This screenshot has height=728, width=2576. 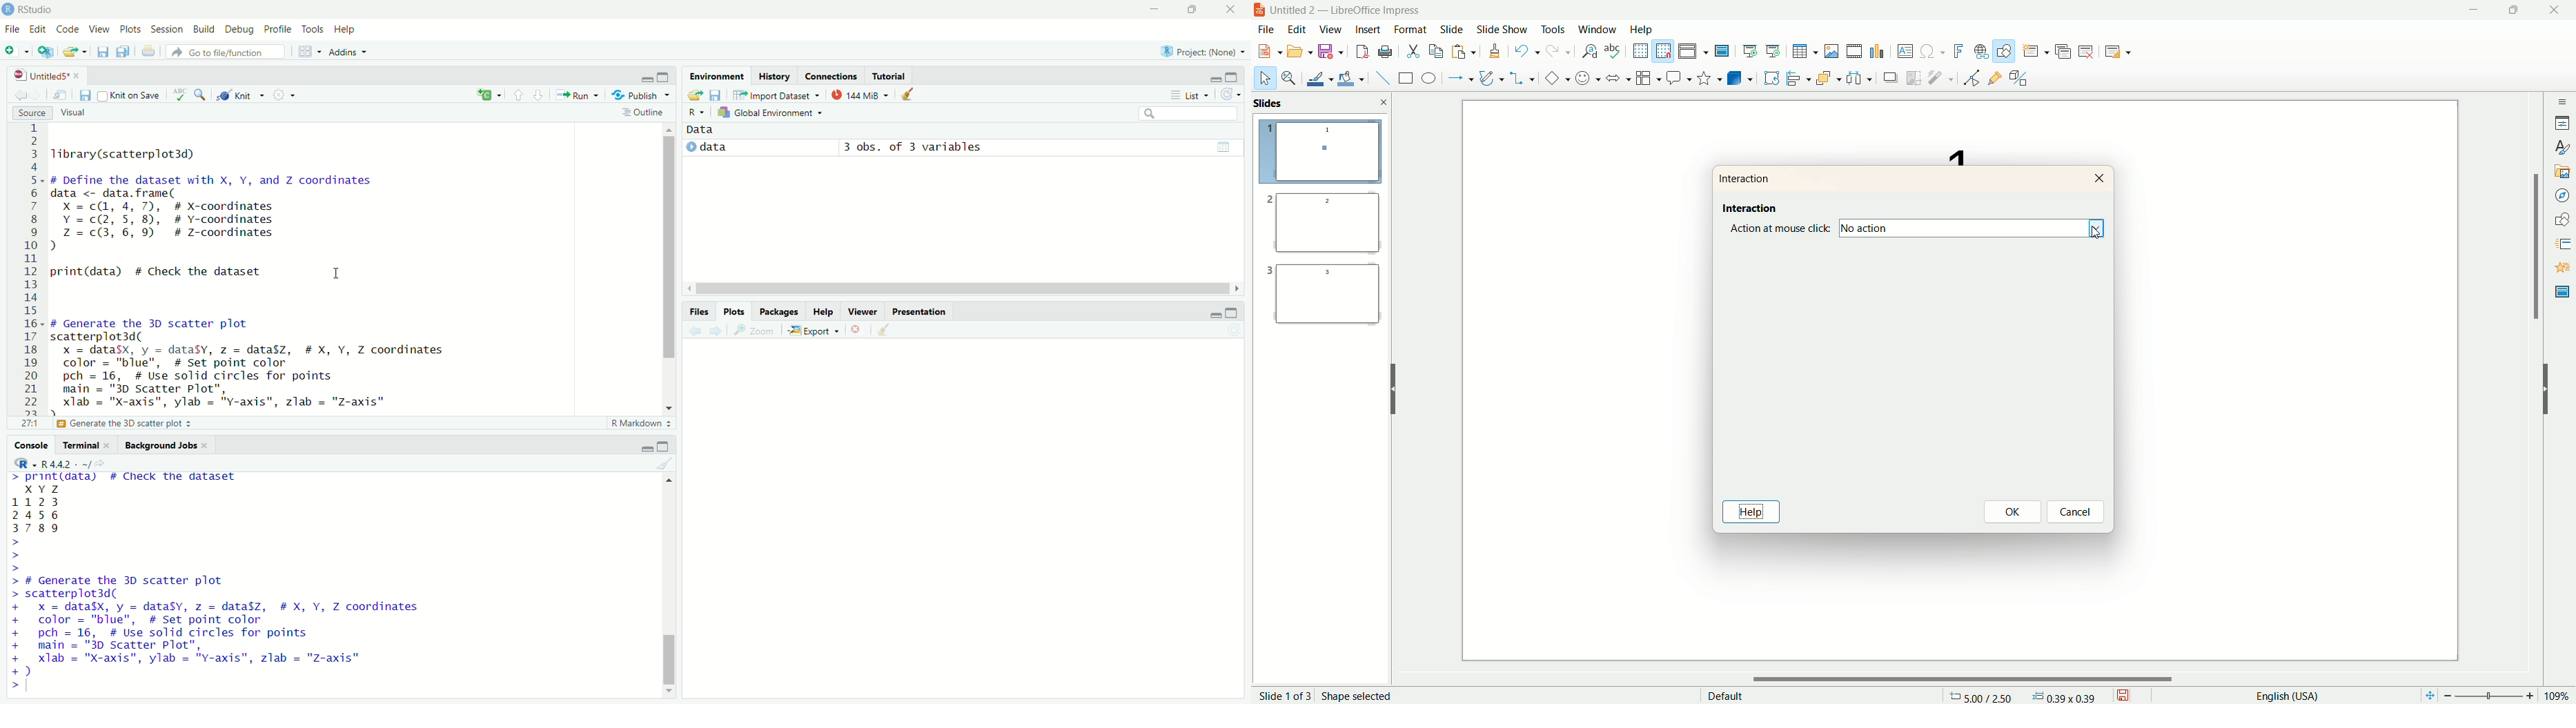 What do you see at coordinates (36, 74) in the screenshot?
I see `untitled5` at bounding box center [36, 74].